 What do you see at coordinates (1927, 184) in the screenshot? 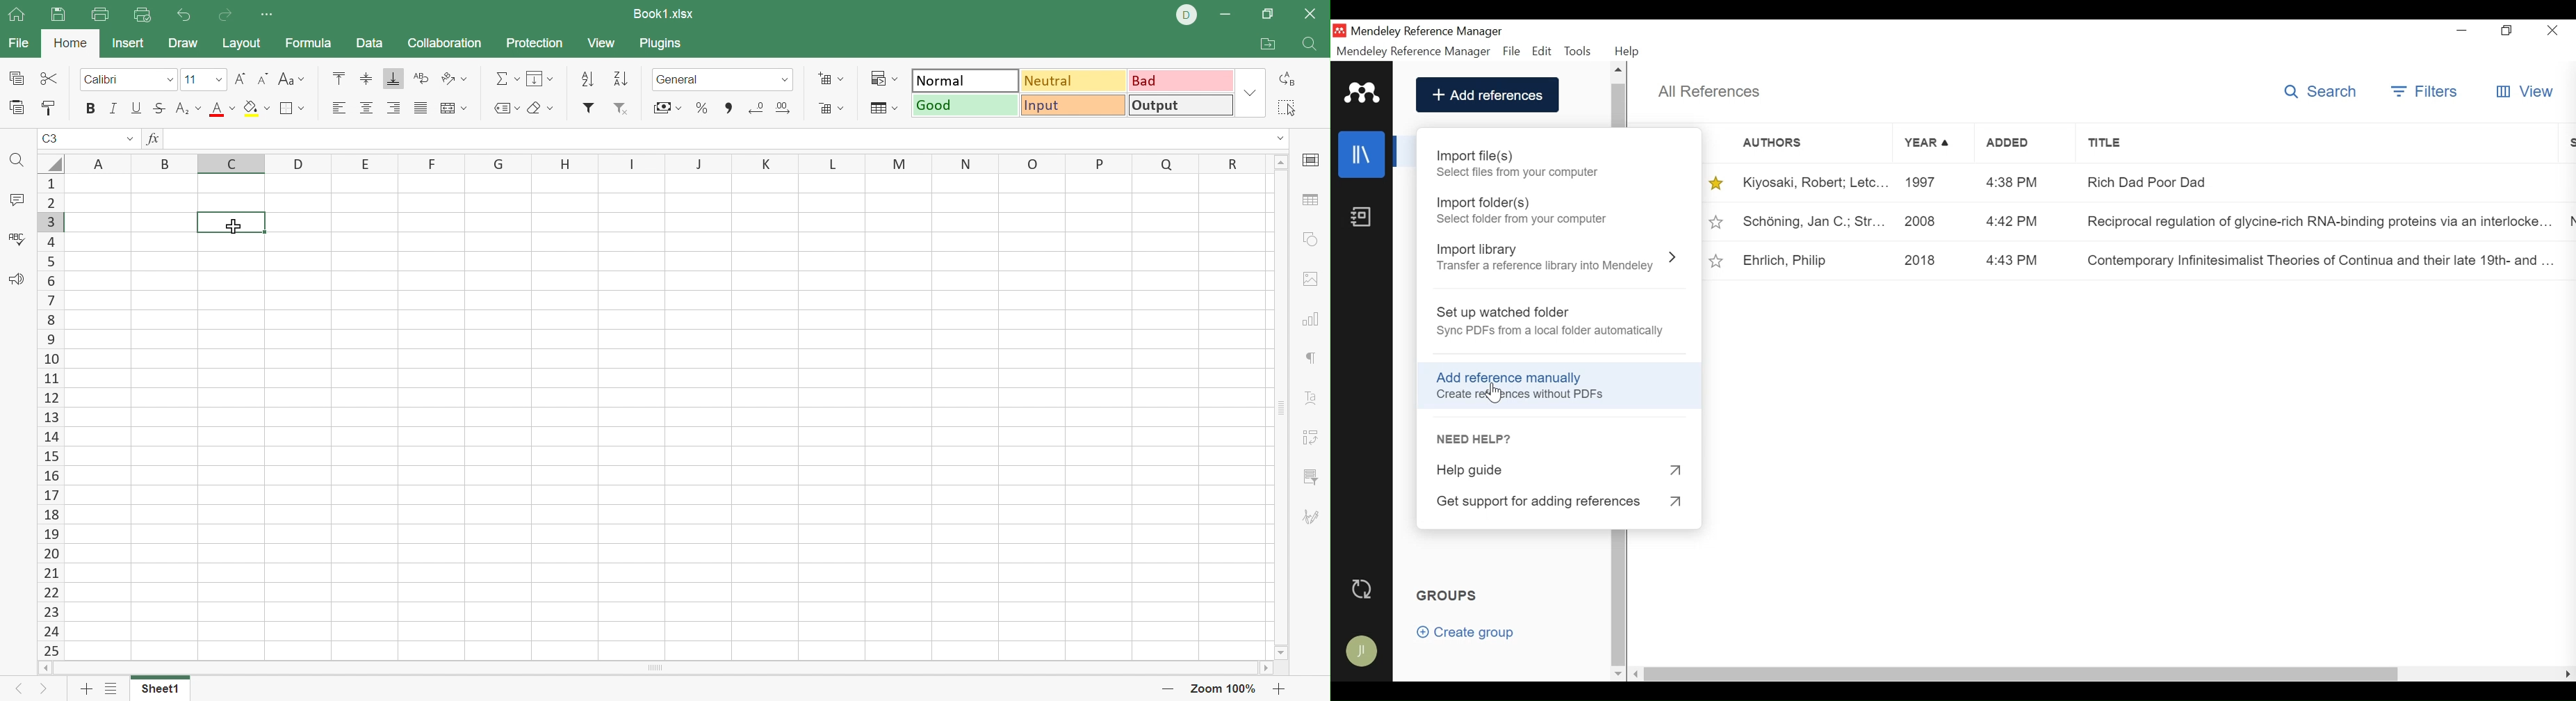
I see `1997` at bounding box center [1927, 184].